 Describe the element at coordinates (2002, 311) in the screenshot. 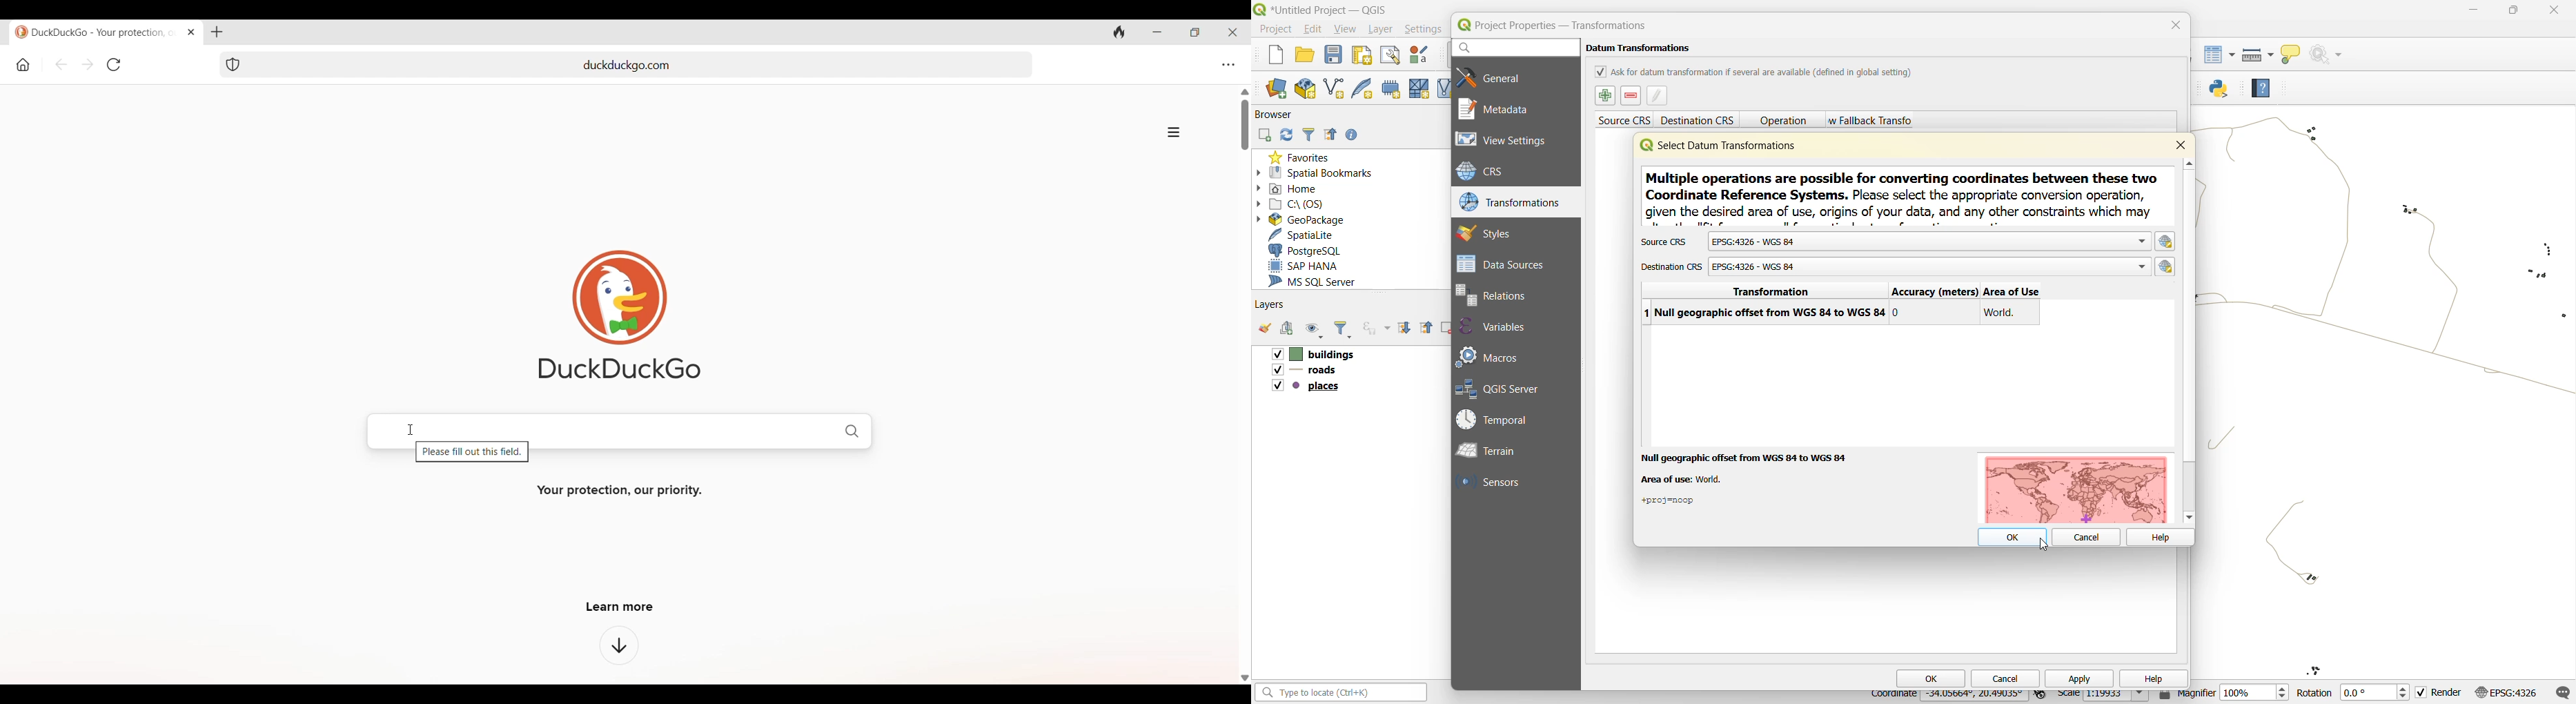

I see `world` at that location.